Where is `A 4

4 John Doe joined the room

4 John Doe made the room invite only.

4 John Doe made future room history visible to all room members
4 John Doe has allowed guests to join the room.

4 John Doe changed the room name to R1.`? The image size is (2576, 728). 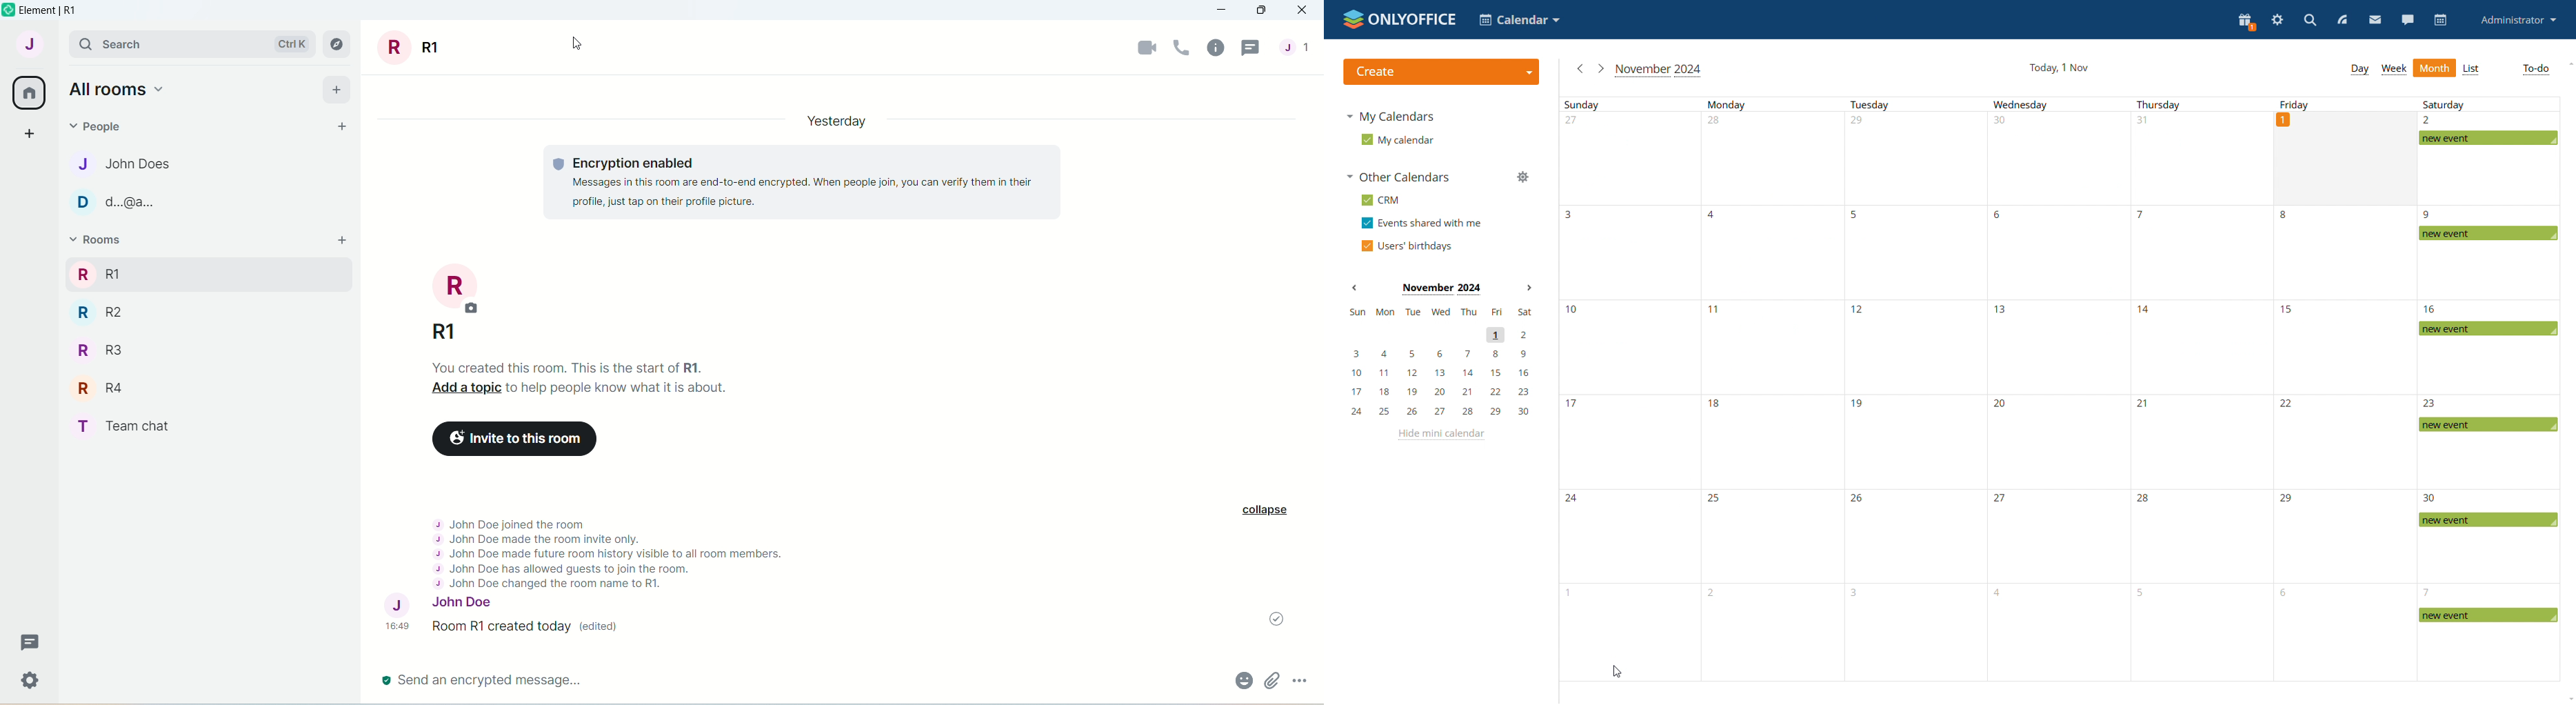
A 4

4 John Doe joined the room

4 John Doe made the room invite only.

4 John Doe made future room history visible to all room members
4 John Doe has allowed guests to join the room.

4 John Doe changed the room name to R1. is located at coordinates (604, 547).